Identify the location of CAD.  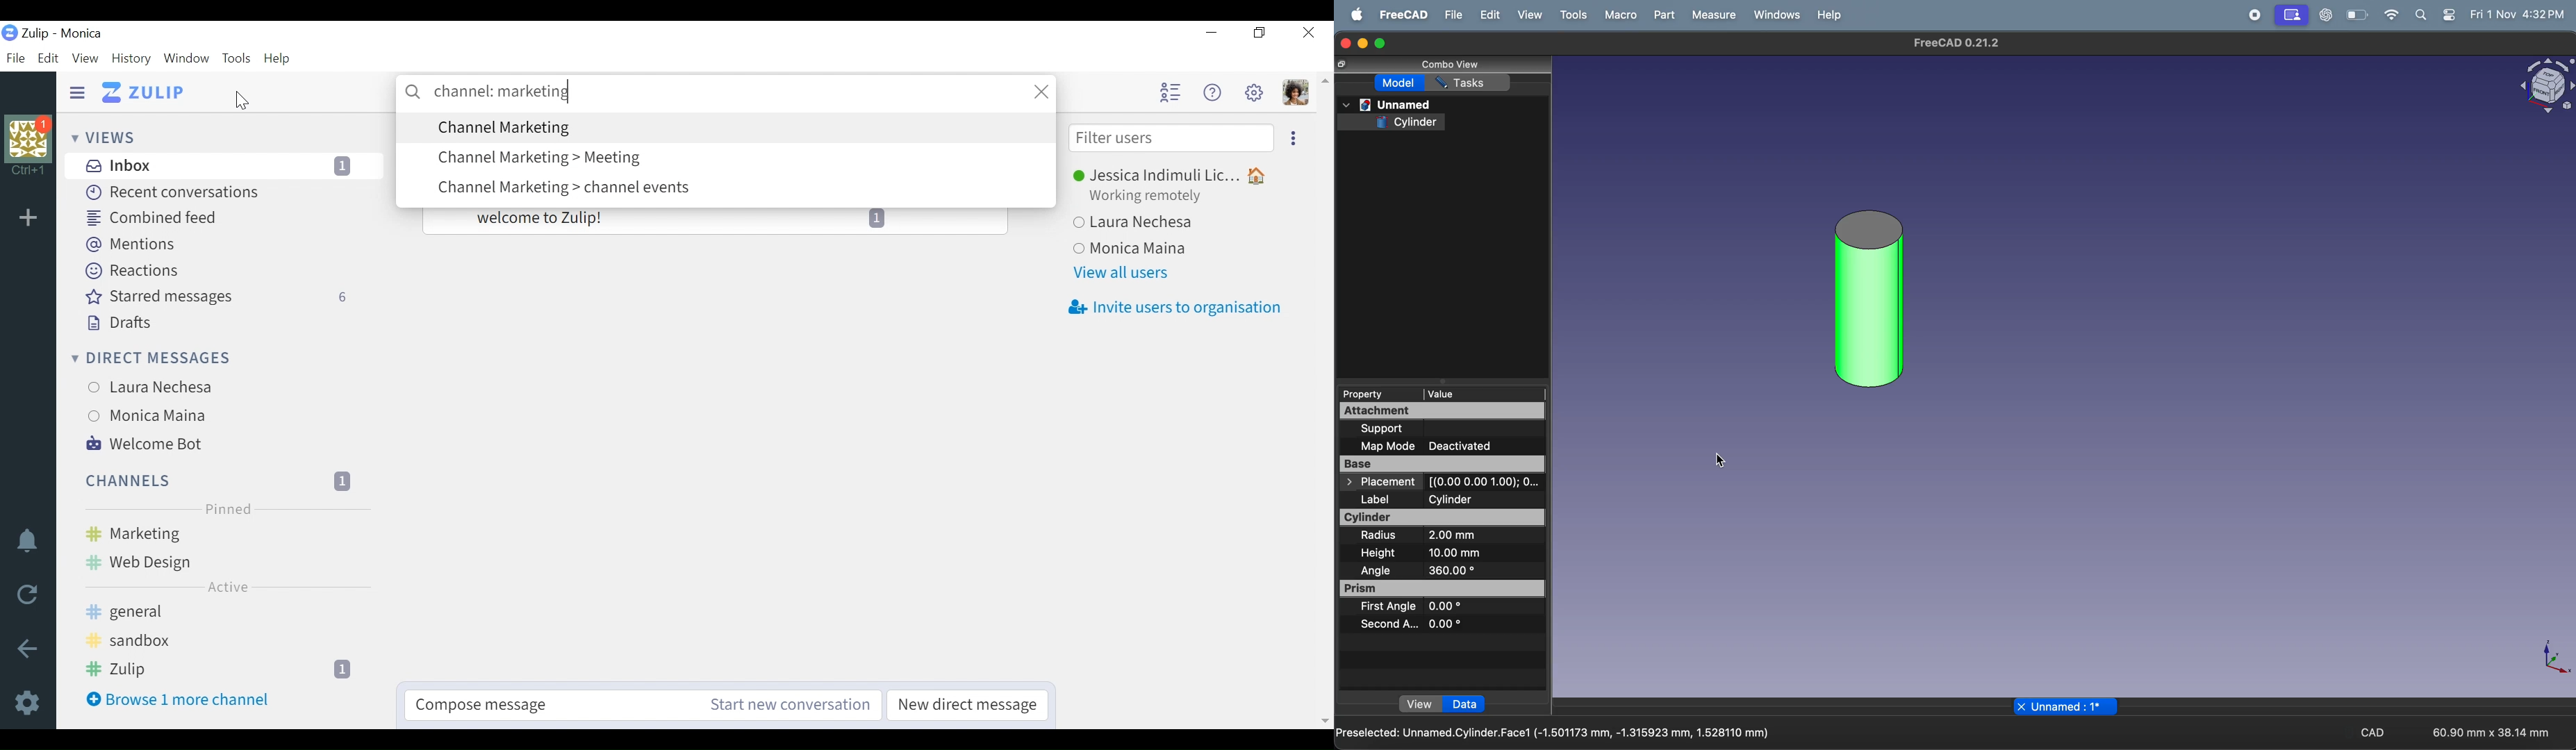
(2366, 731).